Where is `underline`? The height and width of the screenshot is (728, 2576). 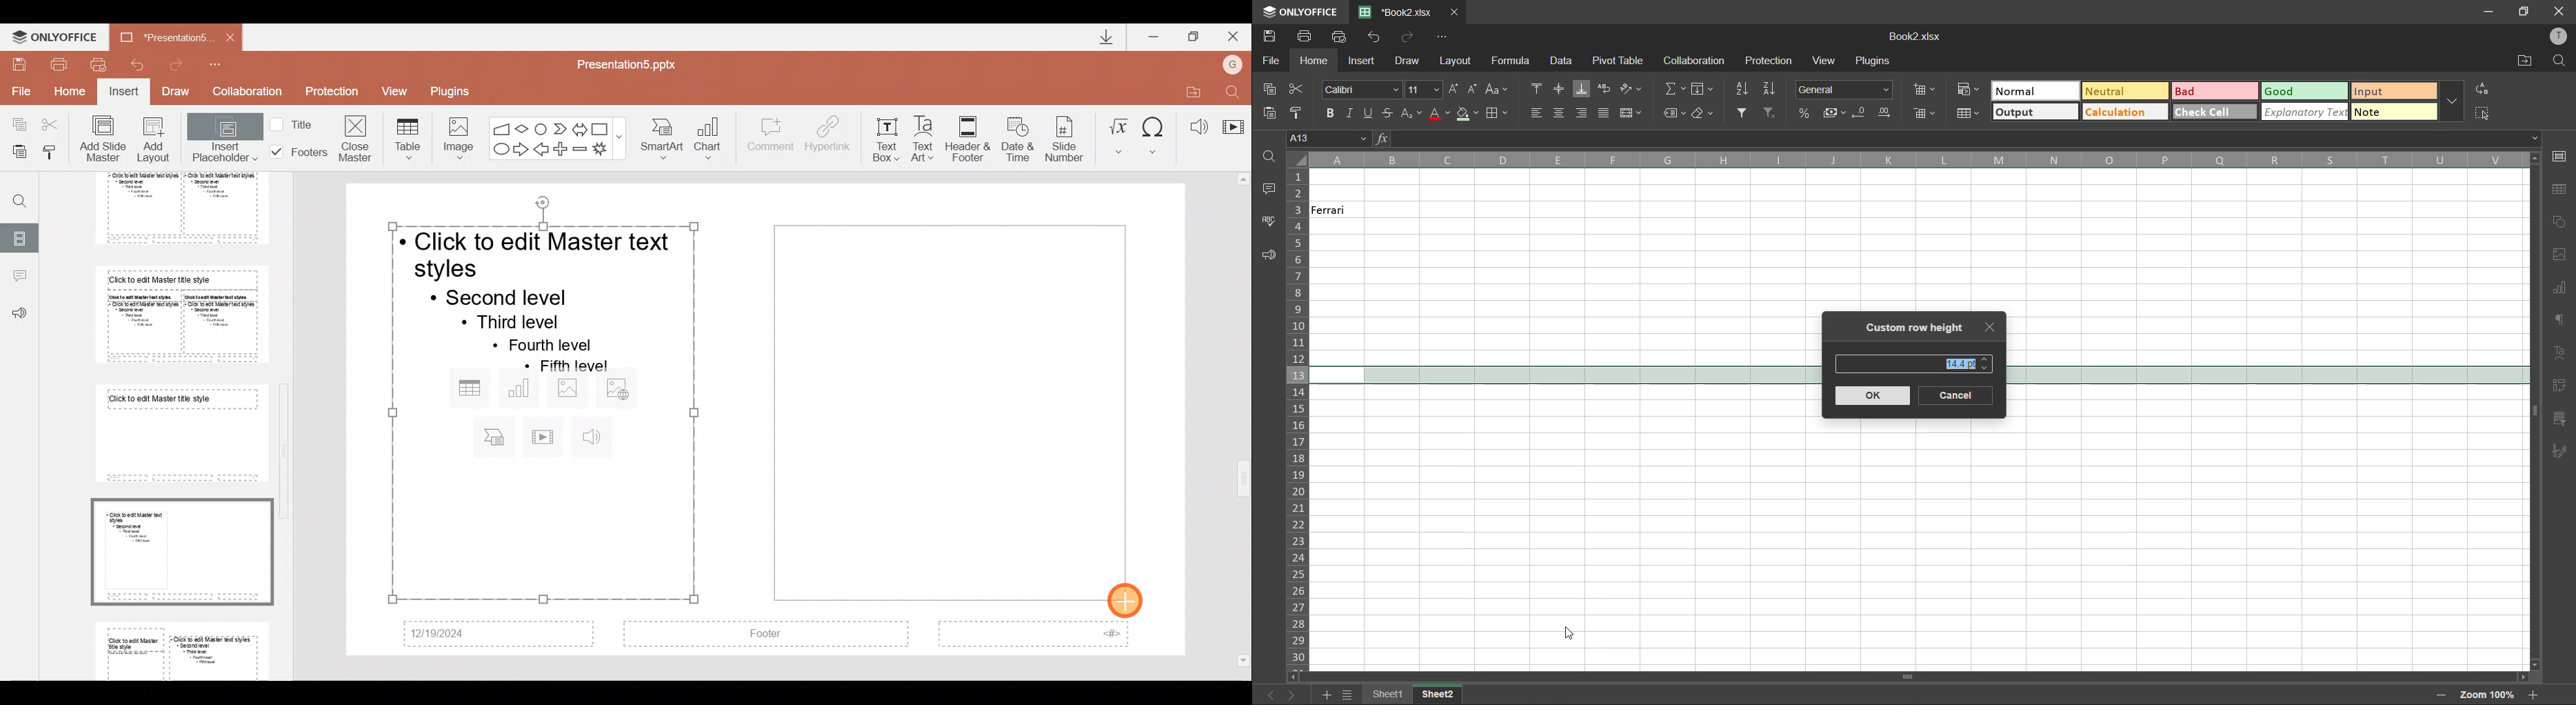
underline is located at coordinates (1367, 113).